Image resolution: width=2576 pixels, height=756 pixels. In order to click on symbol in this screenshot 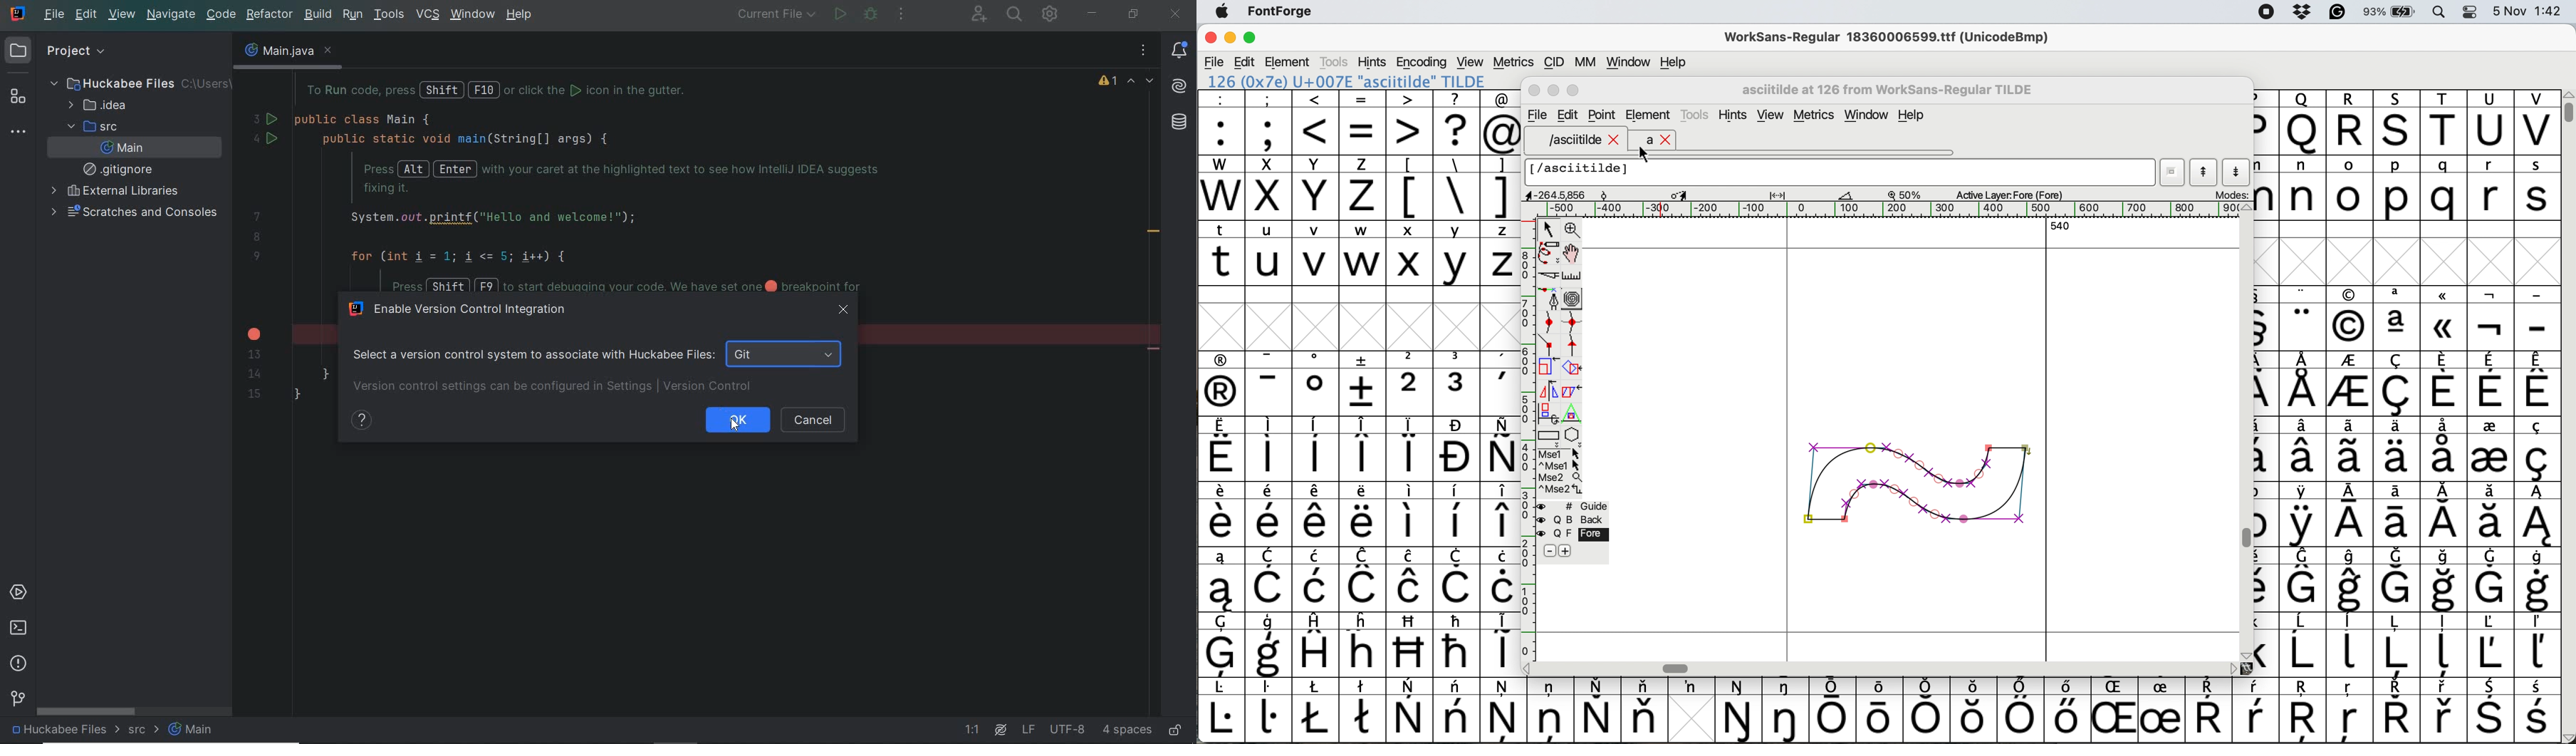, I will do `click(2302, 515)`.